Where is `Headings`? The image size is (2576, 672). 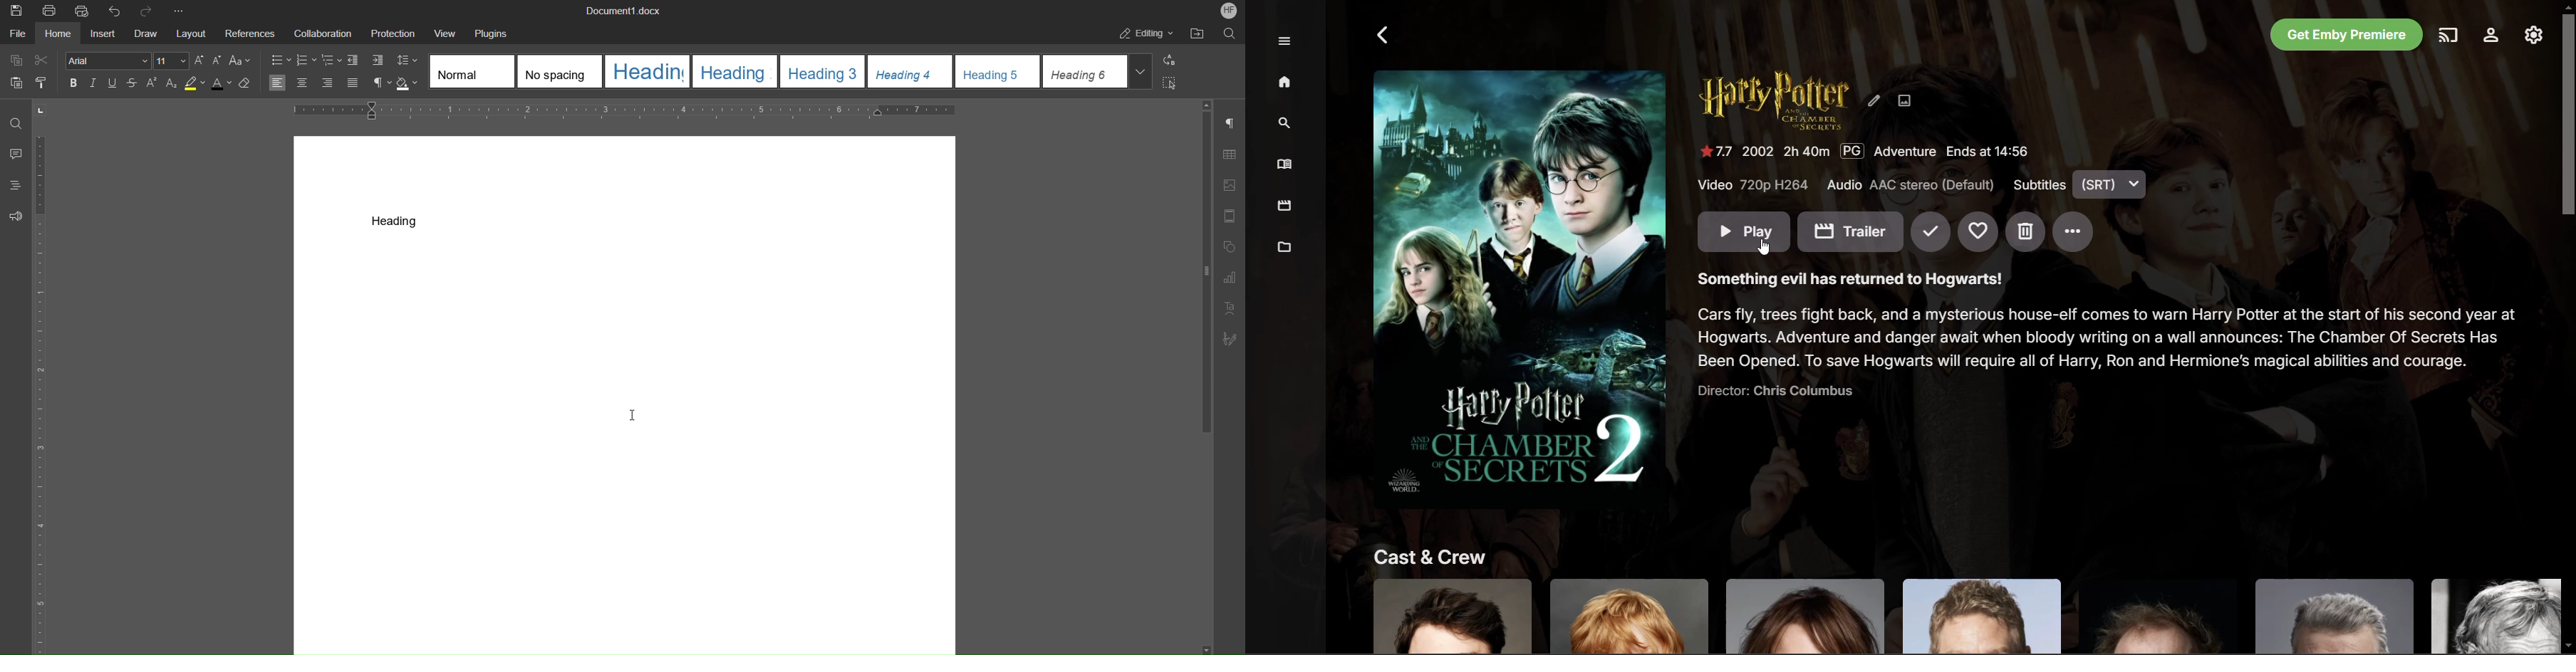 Headings is located at coordinates (15, 184).